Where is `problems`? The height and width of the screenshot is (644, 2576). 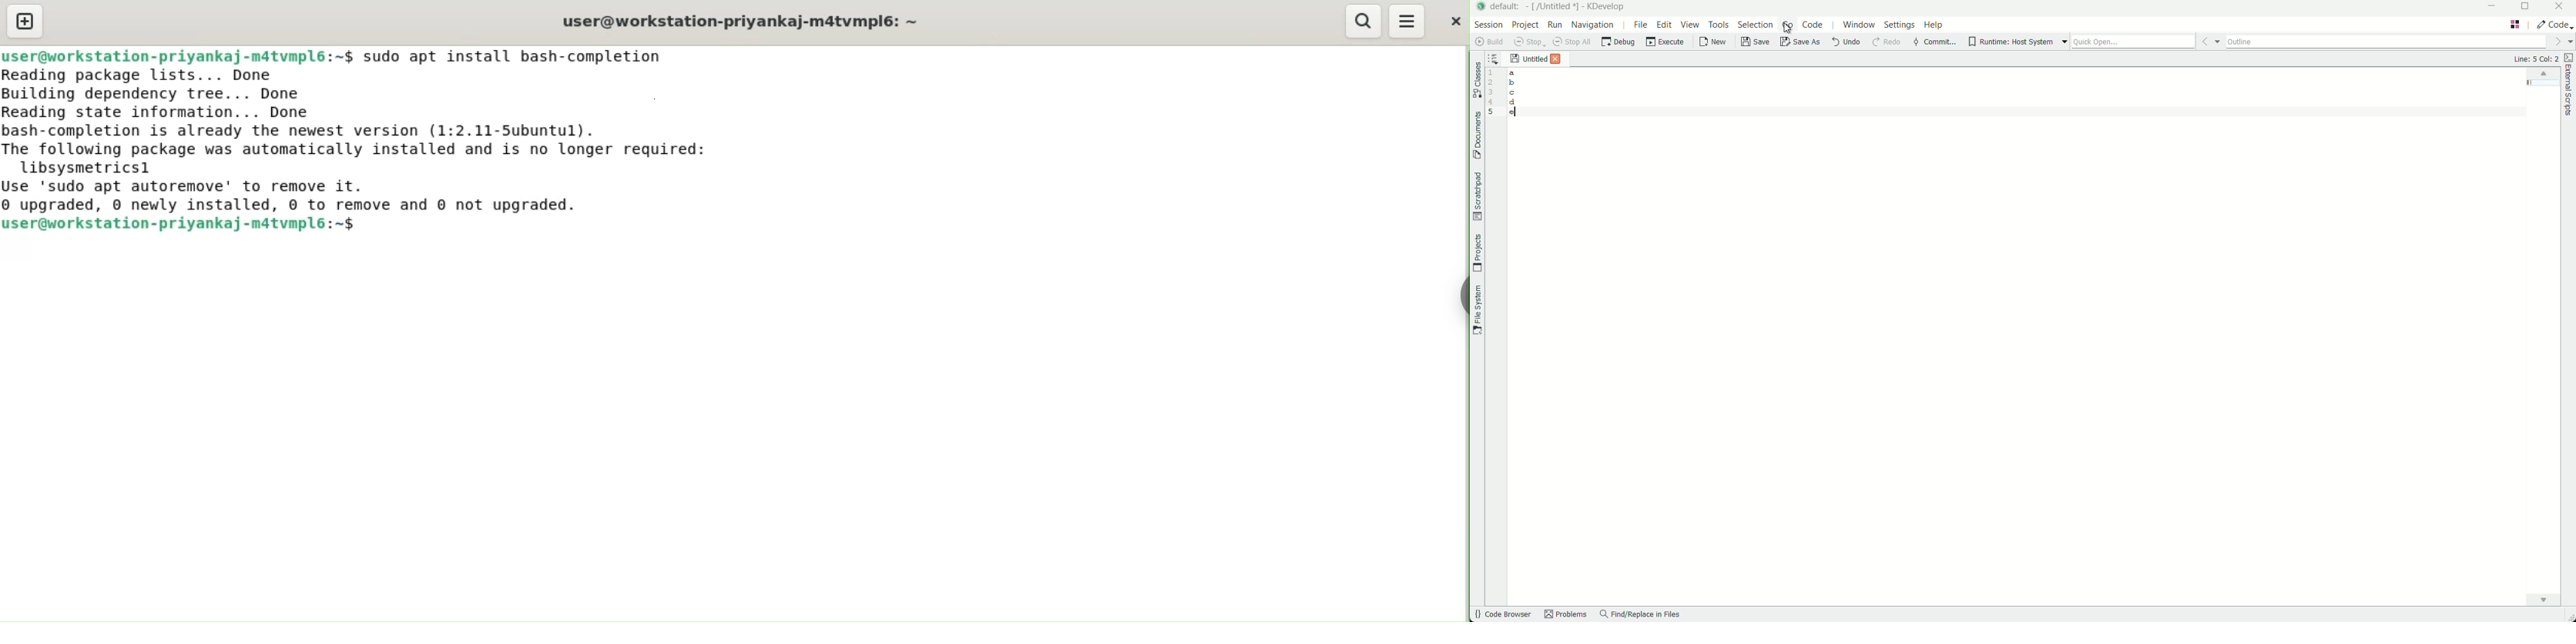
problems is located at coordinates (1565, 615).